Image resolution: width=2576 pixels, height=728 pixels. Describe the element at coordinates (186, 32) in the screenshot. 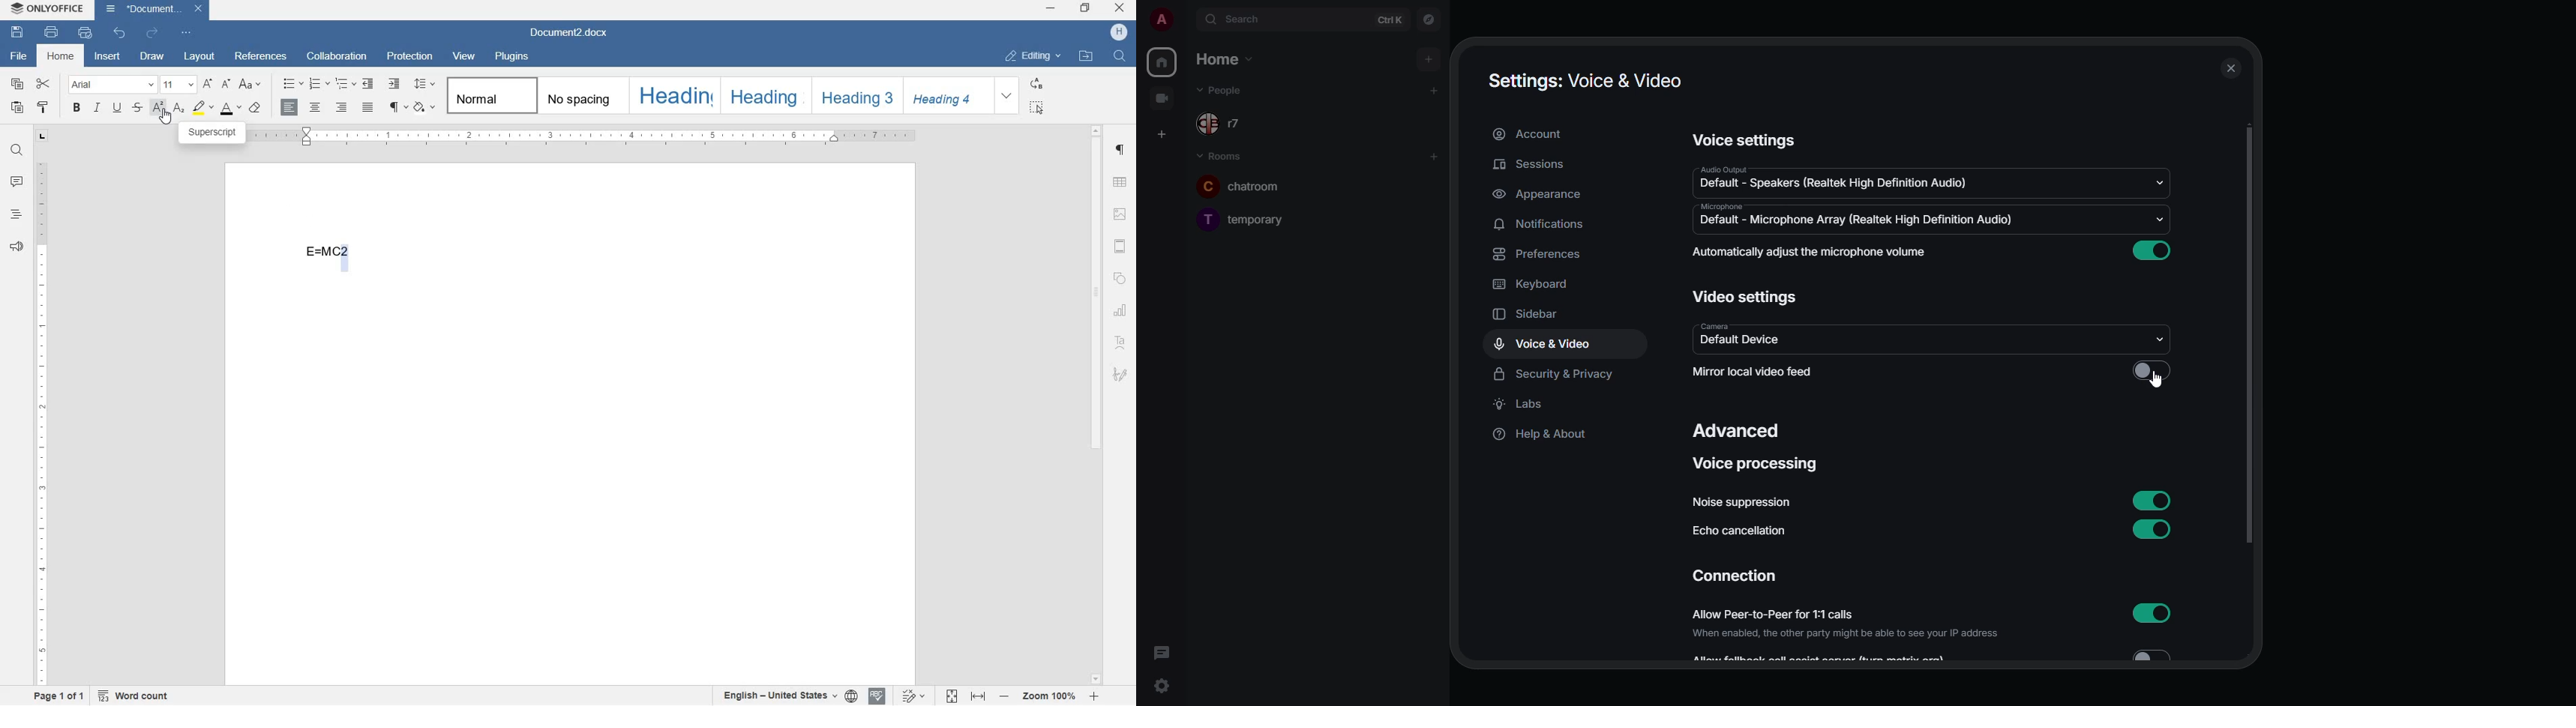

I see `customize quick access toolbar` at that location.